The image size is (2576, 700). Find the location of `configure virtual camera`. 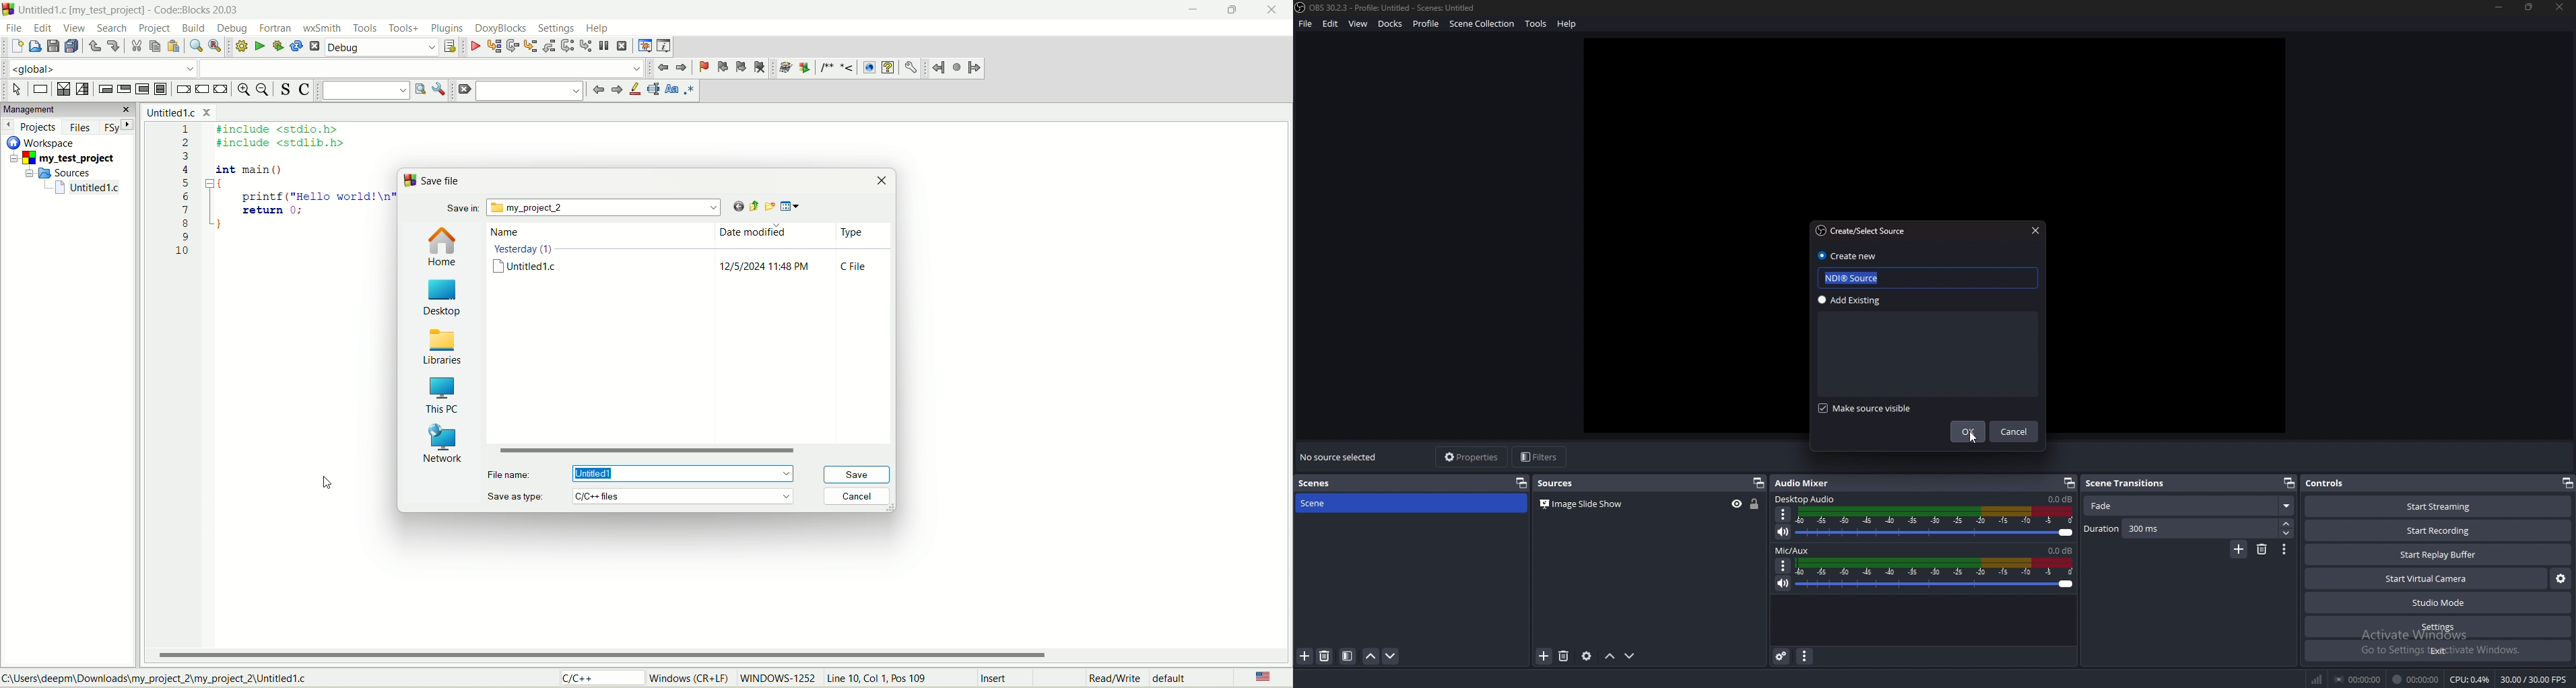

configure virtual camera is located at coordinates (2561, 578).